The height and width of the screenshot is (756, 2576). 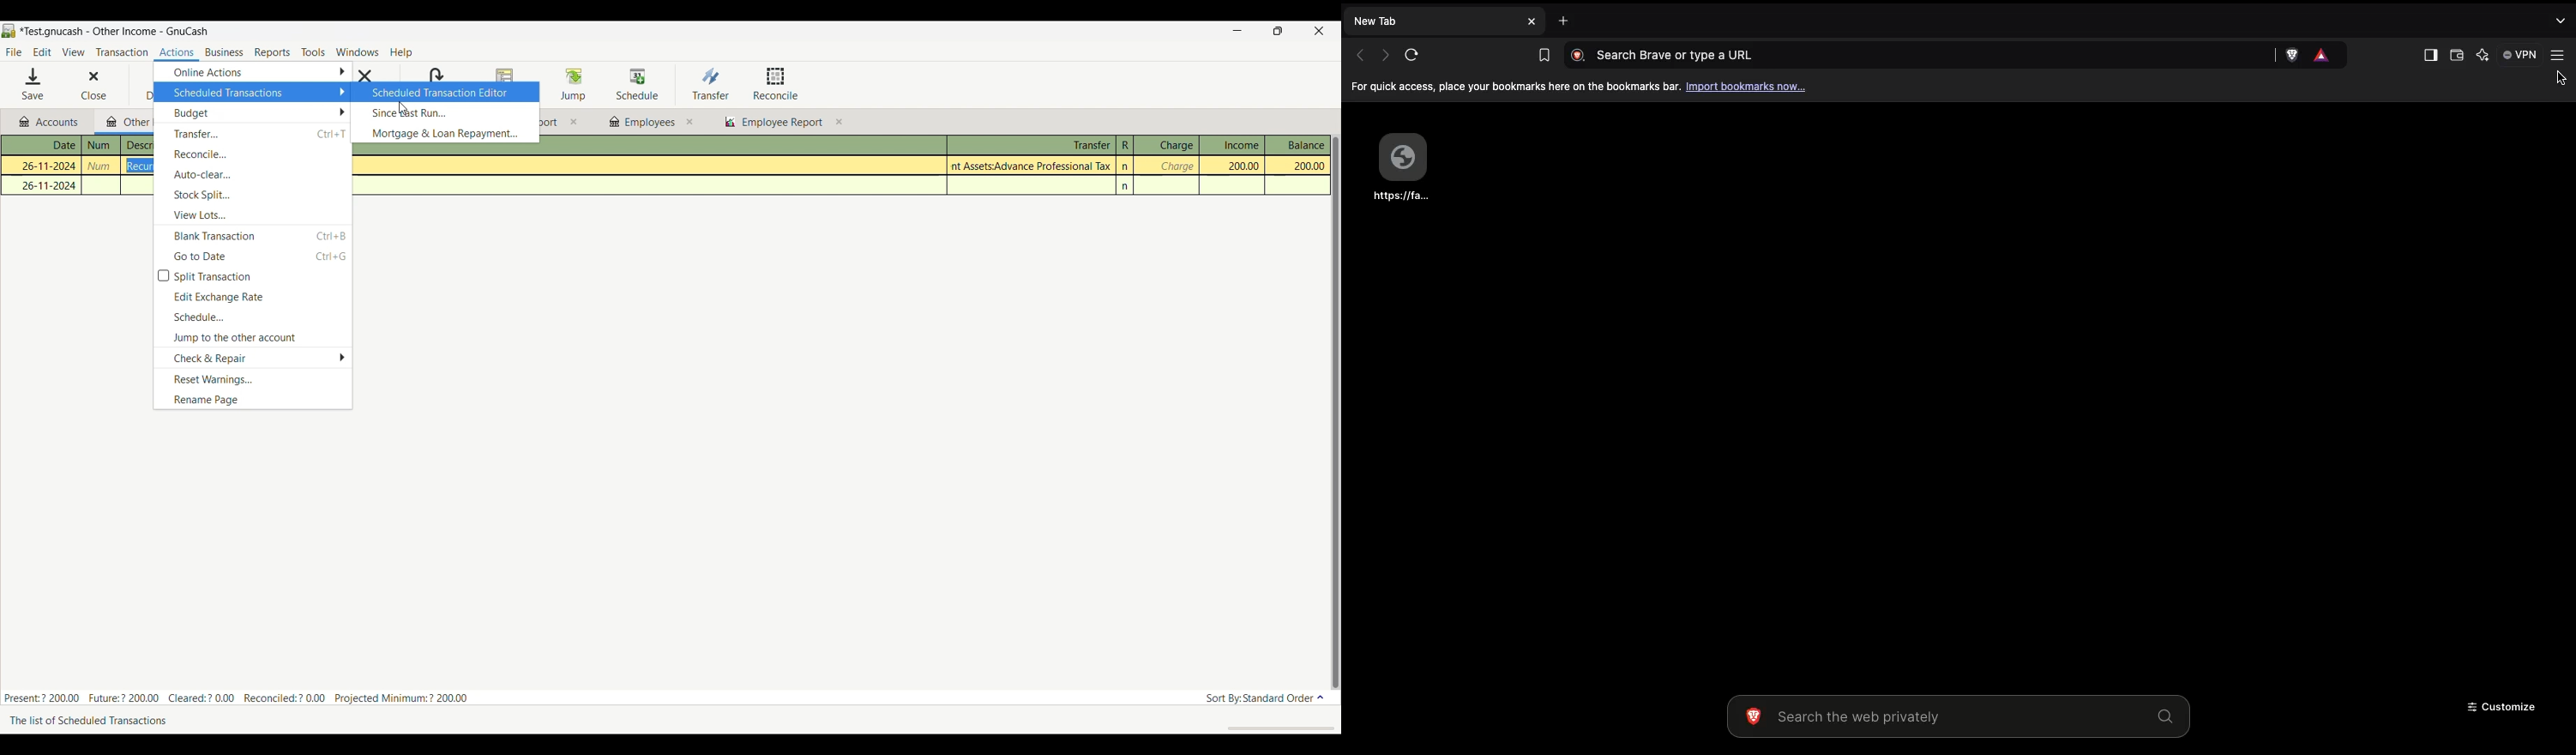 I want to click on Reconcile, so click(x=776, y=83).